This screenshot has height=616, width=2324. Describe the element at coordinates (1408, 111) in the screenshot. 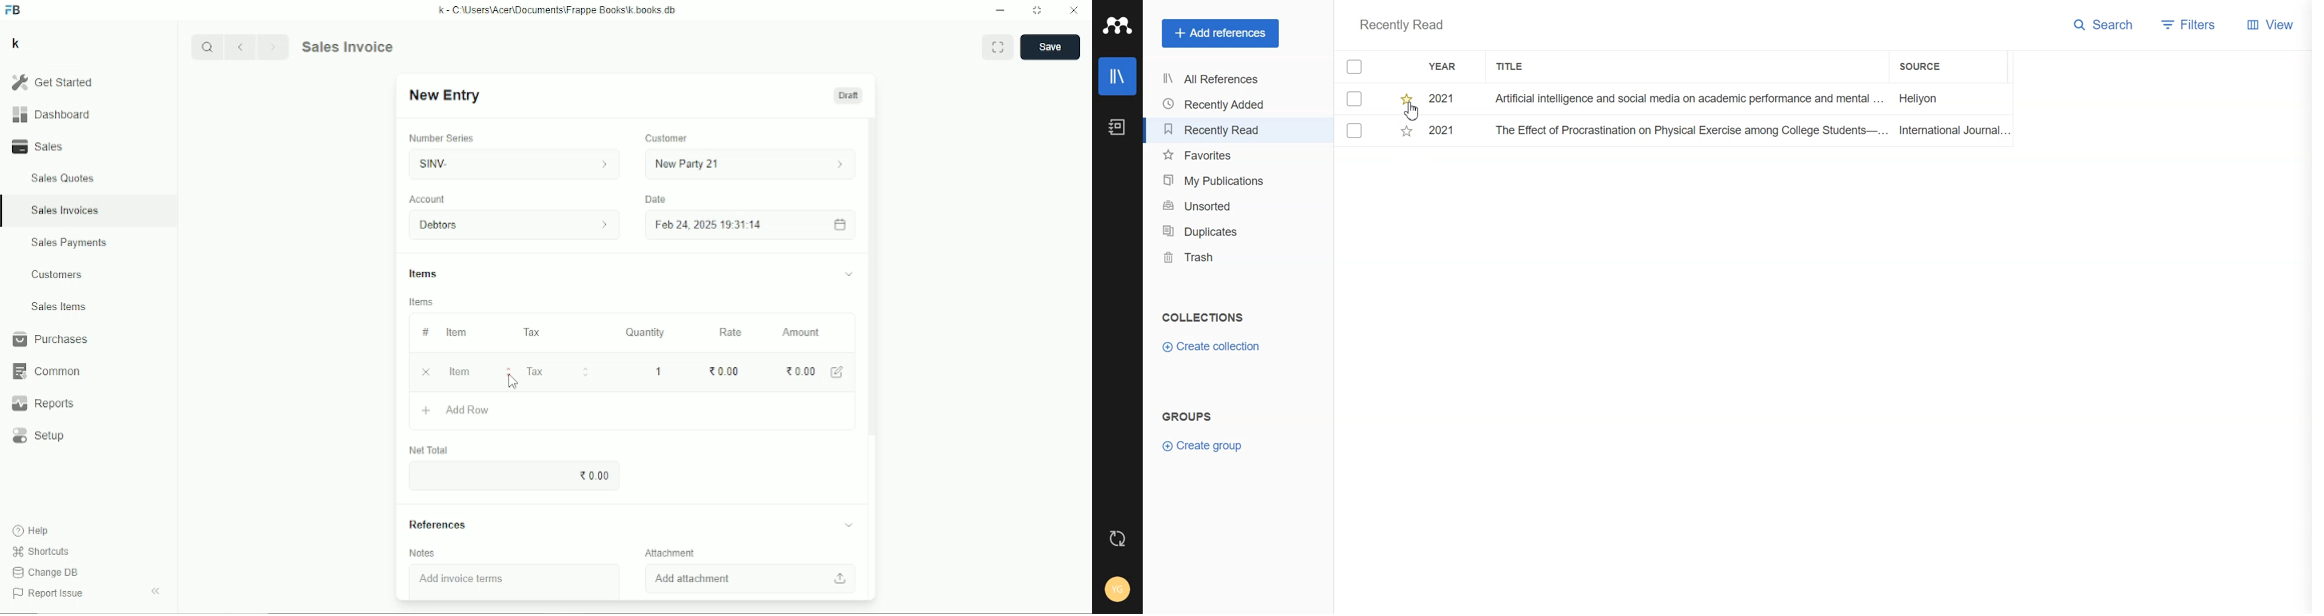

I see `Cursor` at that location.